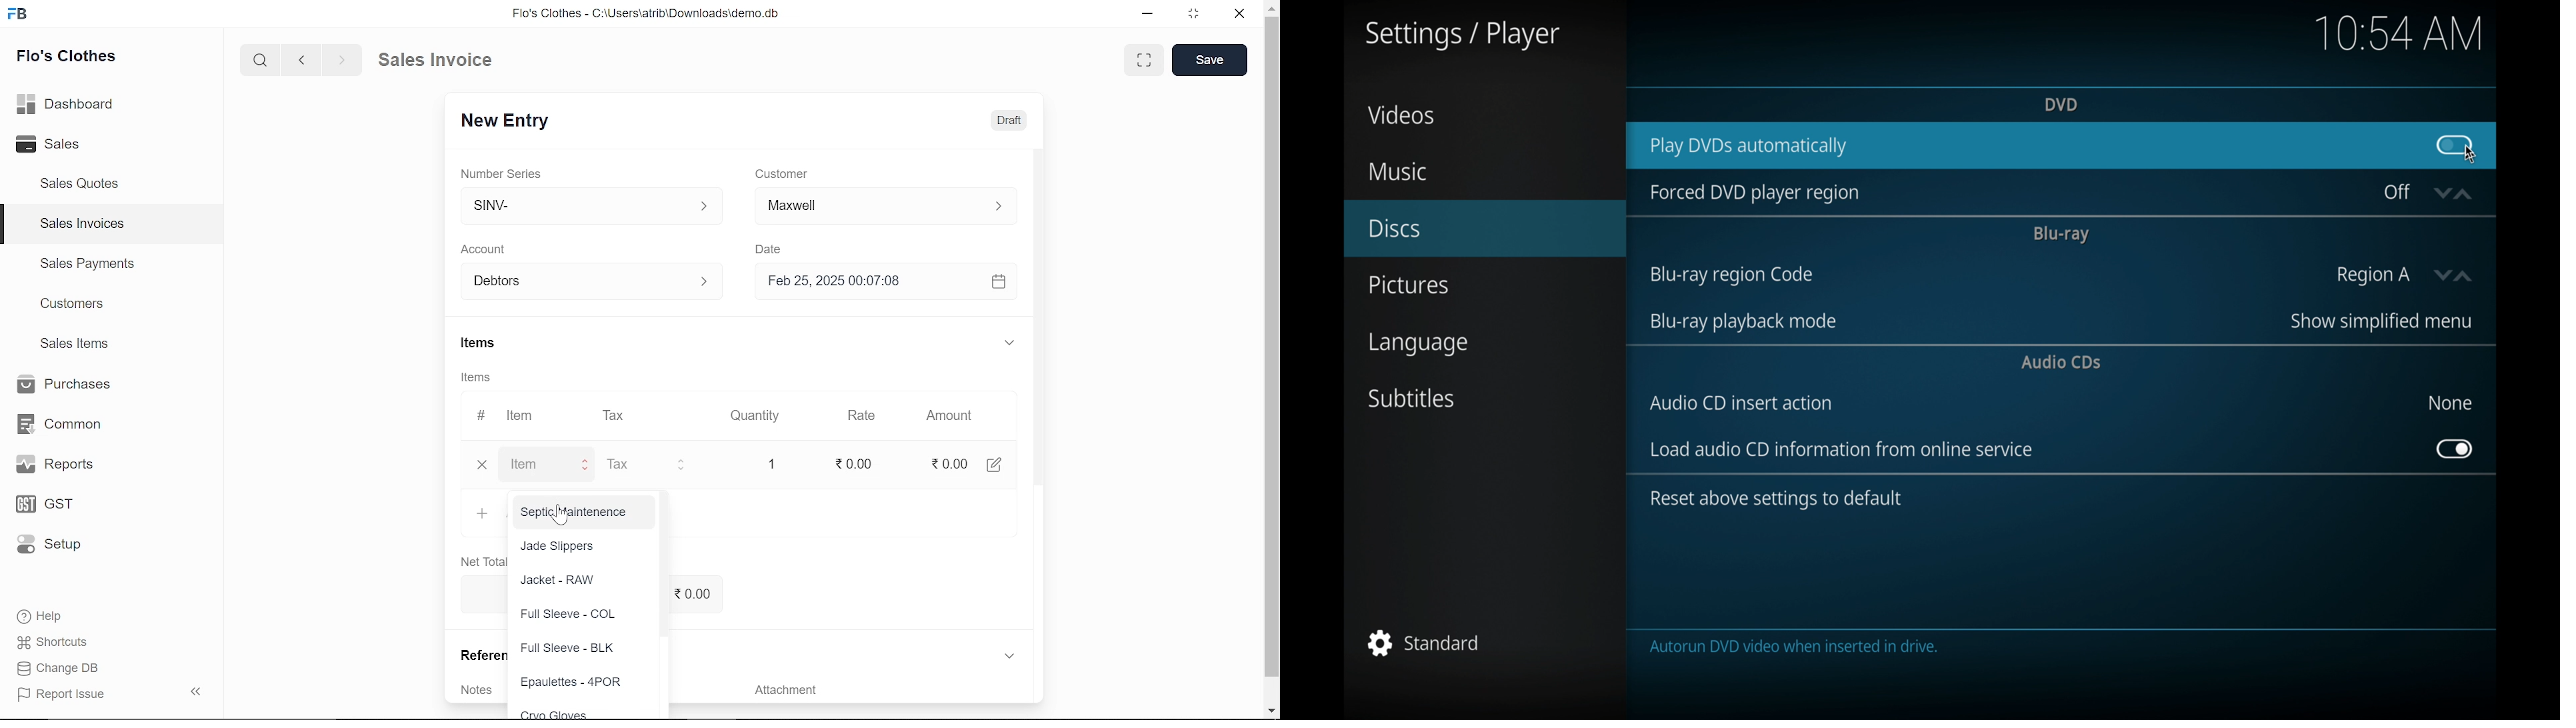  I want to click on New Entry, so click(515, 122).